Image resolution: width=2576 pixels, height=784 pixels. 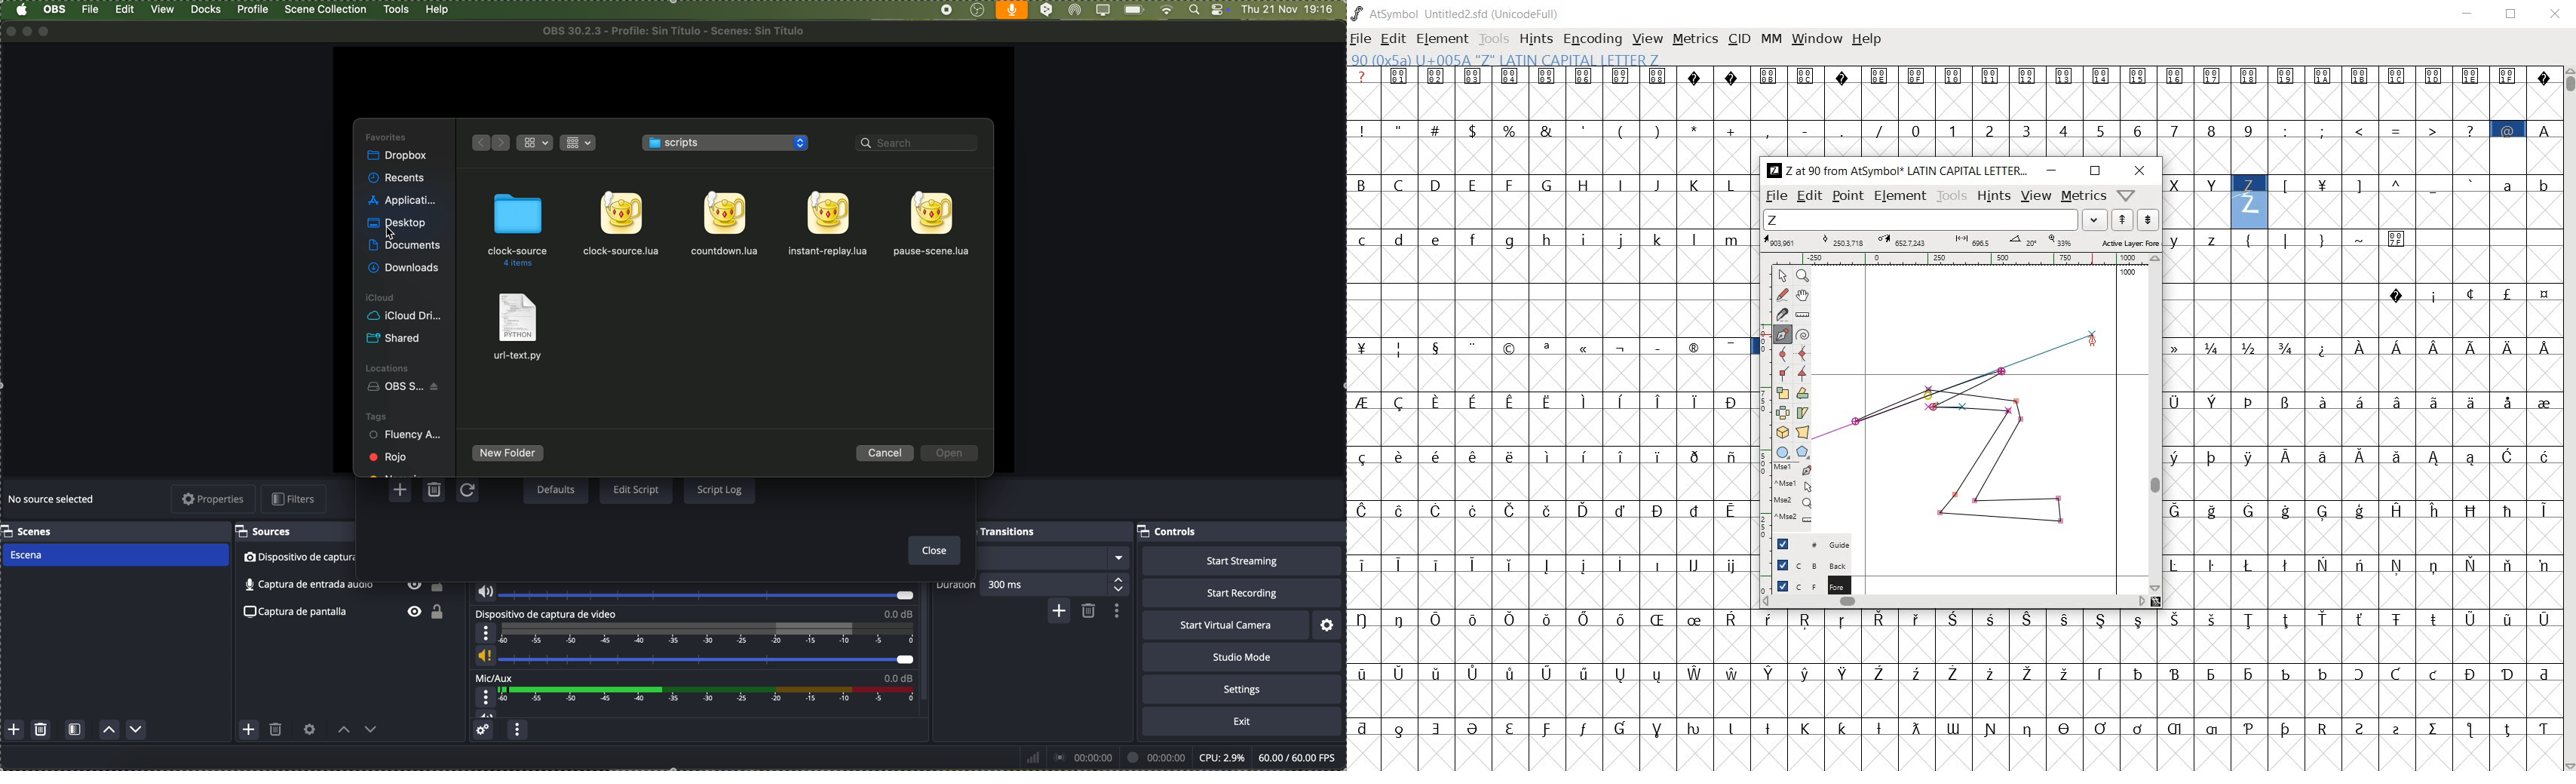 I want to click on mm, so click(x=1771, y=38).